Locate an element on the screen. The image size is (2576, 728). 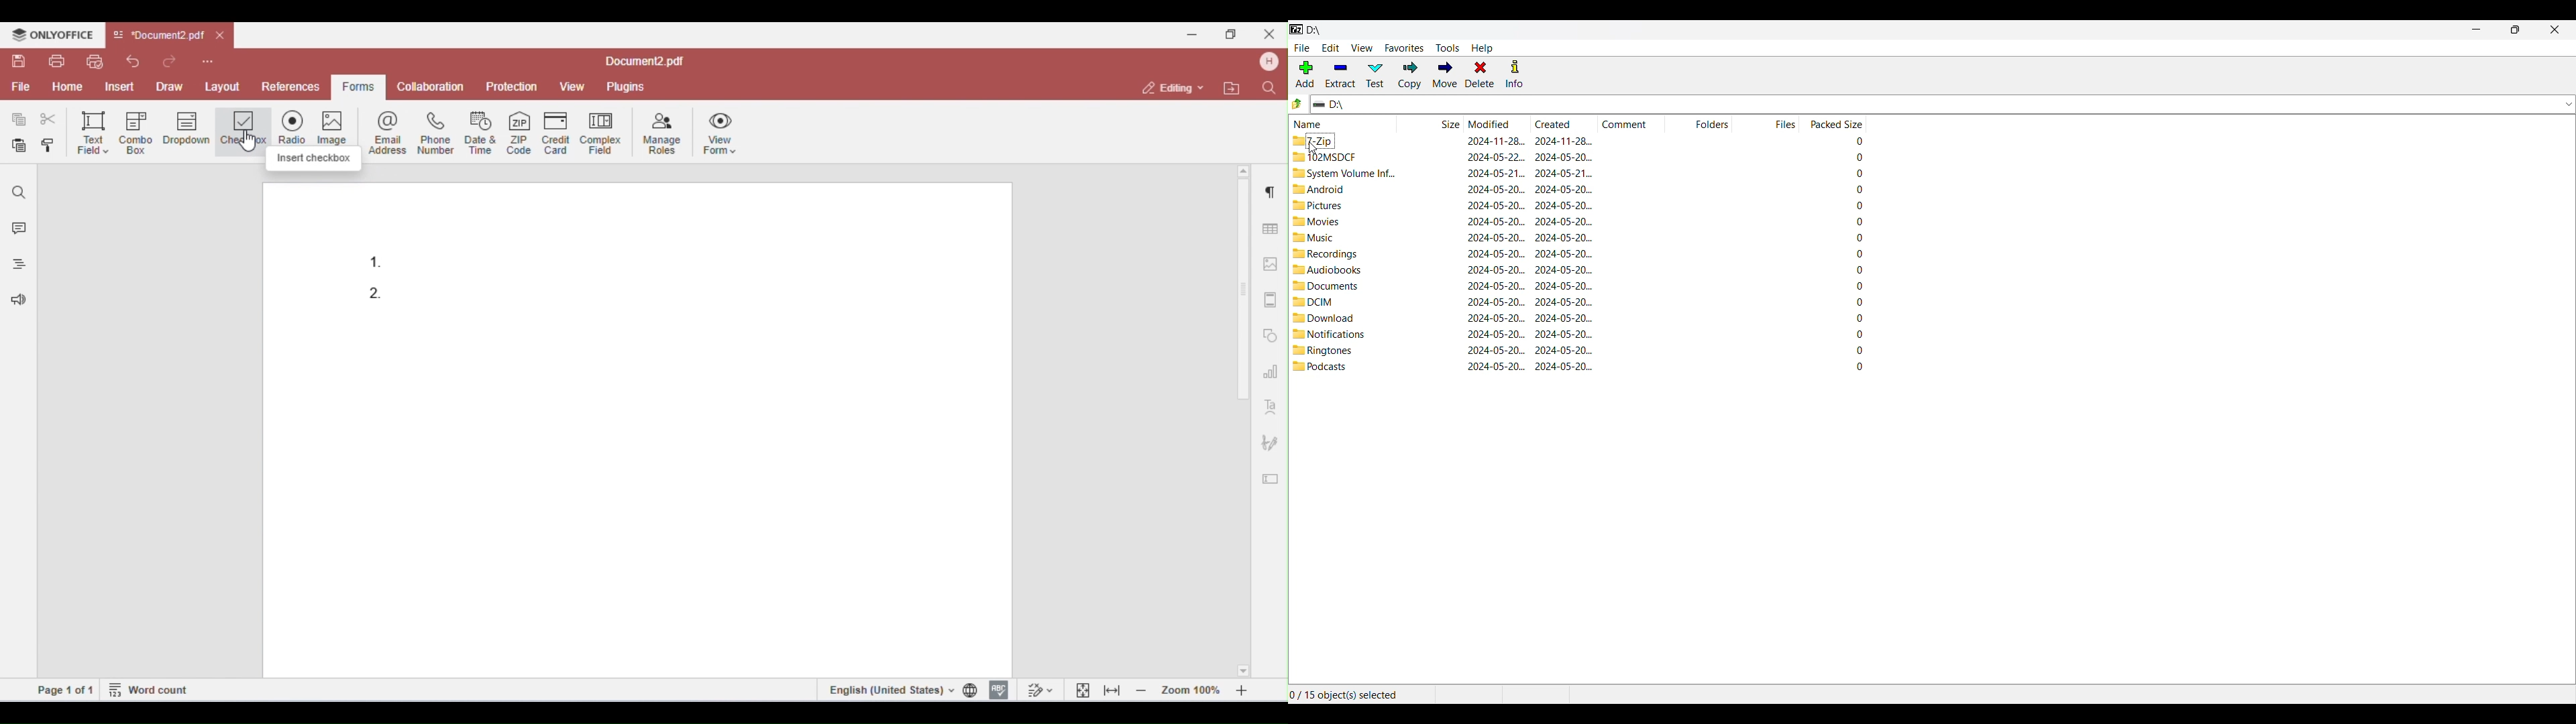
Help menu is located at coordinates (1482, 48).